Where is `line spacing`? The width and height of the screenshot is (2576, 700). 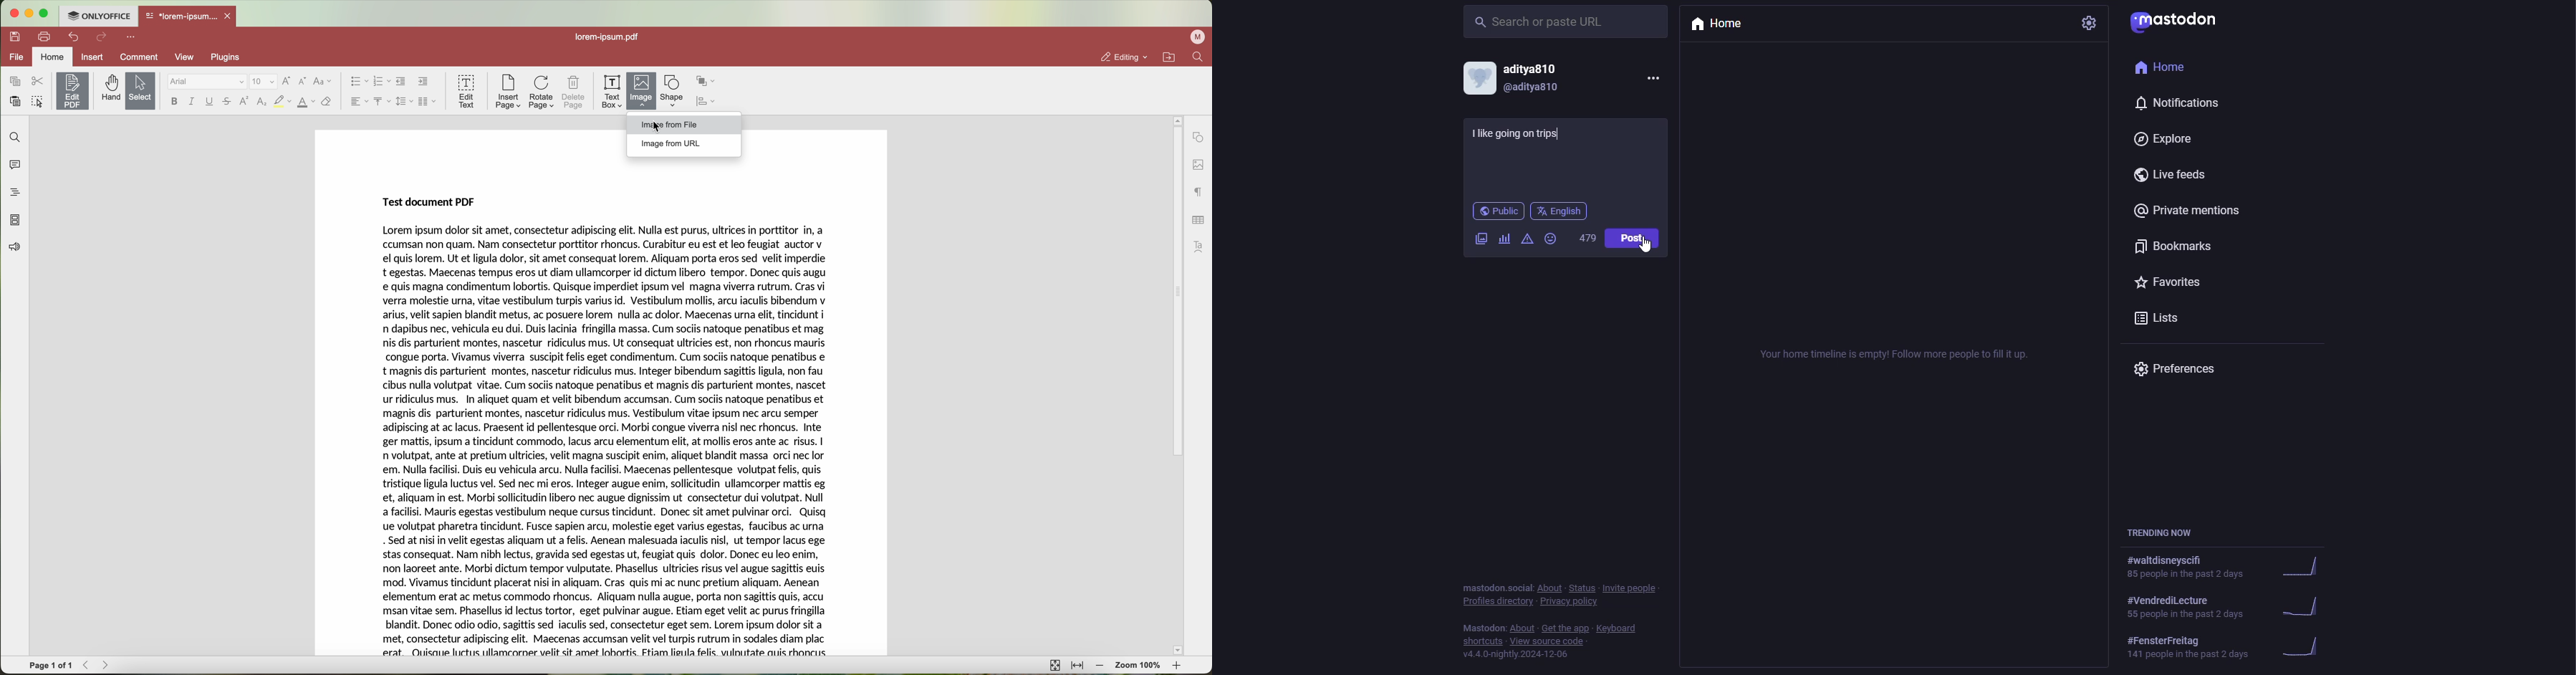 line spacing is located at coordinates (404, 101).